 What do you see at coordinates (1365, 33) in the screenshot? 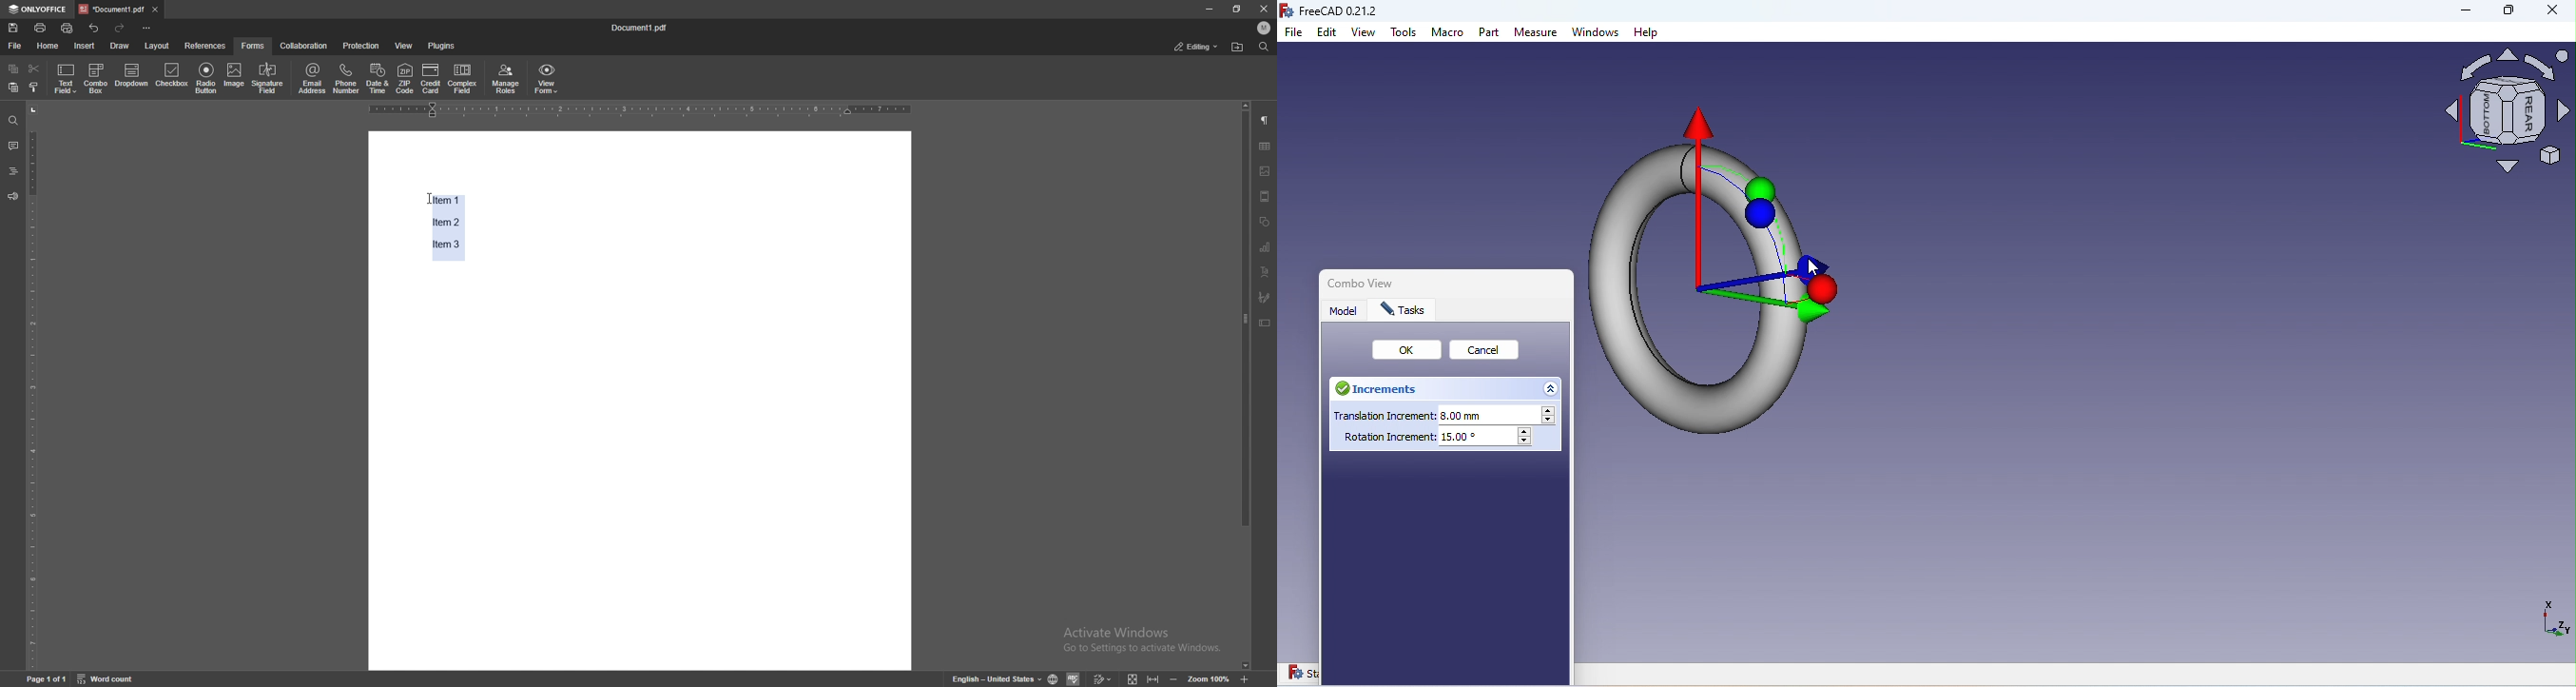
I see `View` at bounding box center [1365, 33].